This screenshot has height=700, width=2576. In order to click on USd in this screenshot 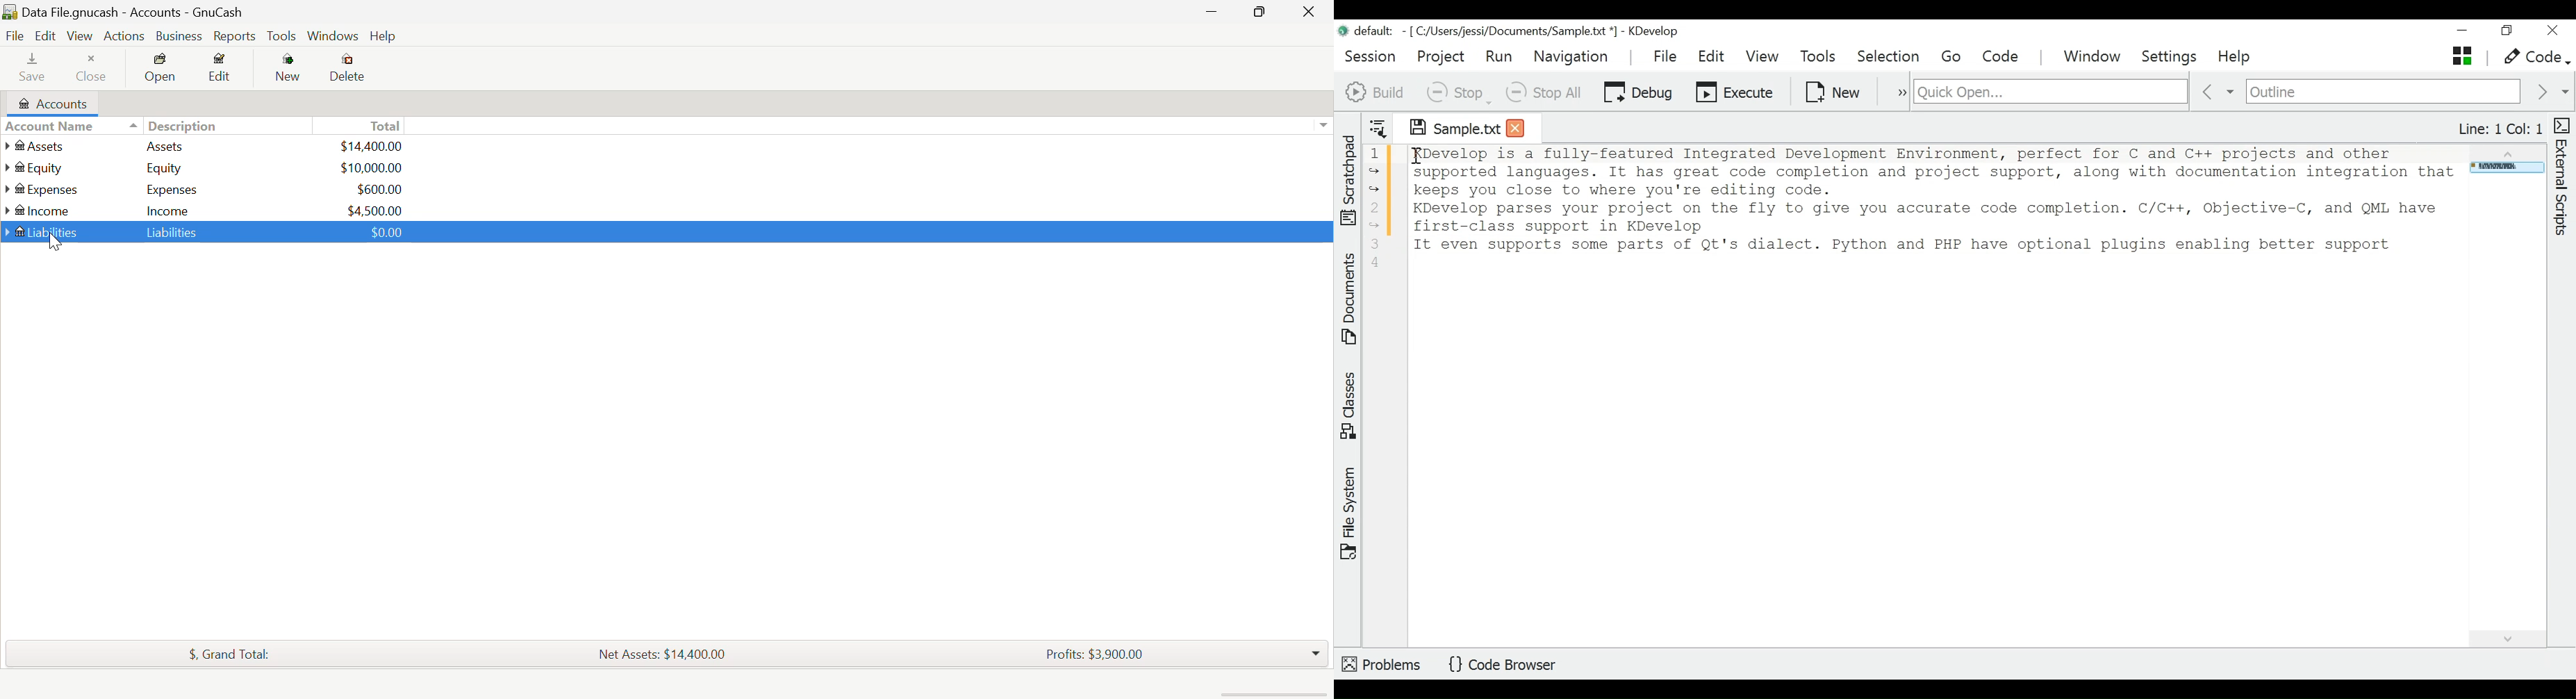, I will do `click(370, 145)`.